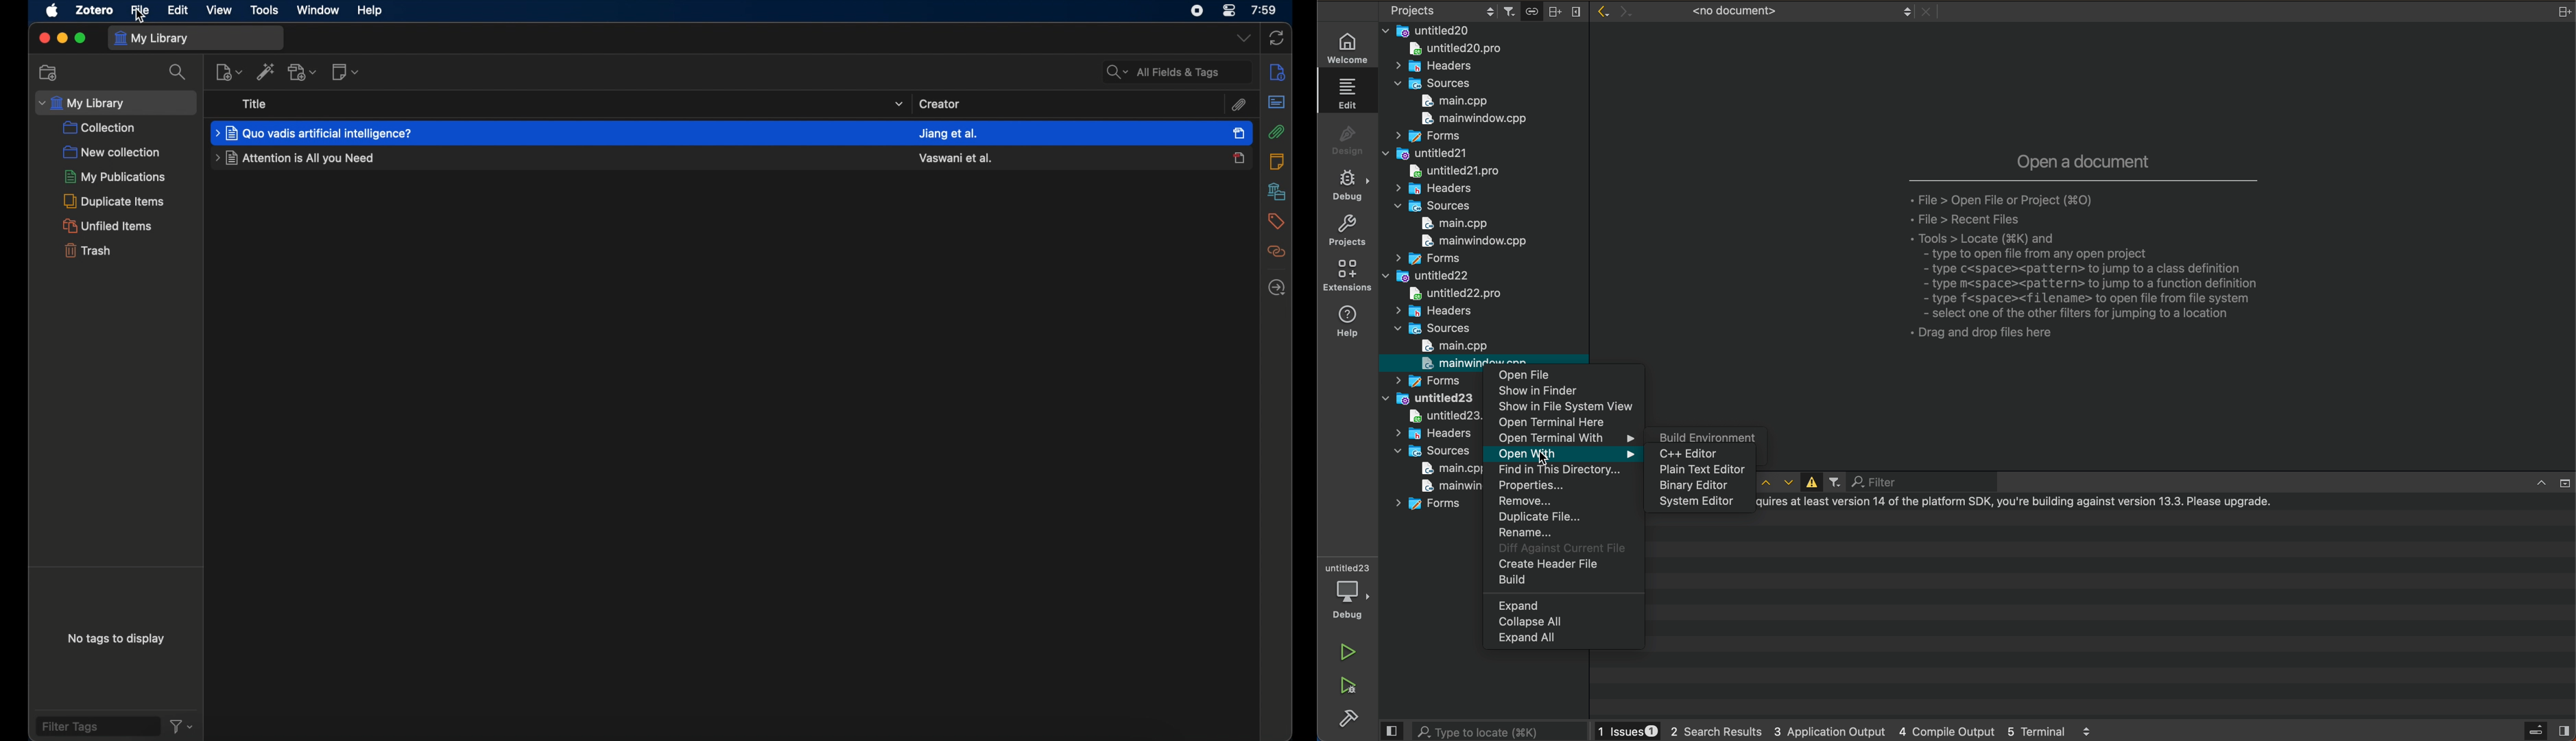  I want to click on item name highlighted, so click(315, 133).